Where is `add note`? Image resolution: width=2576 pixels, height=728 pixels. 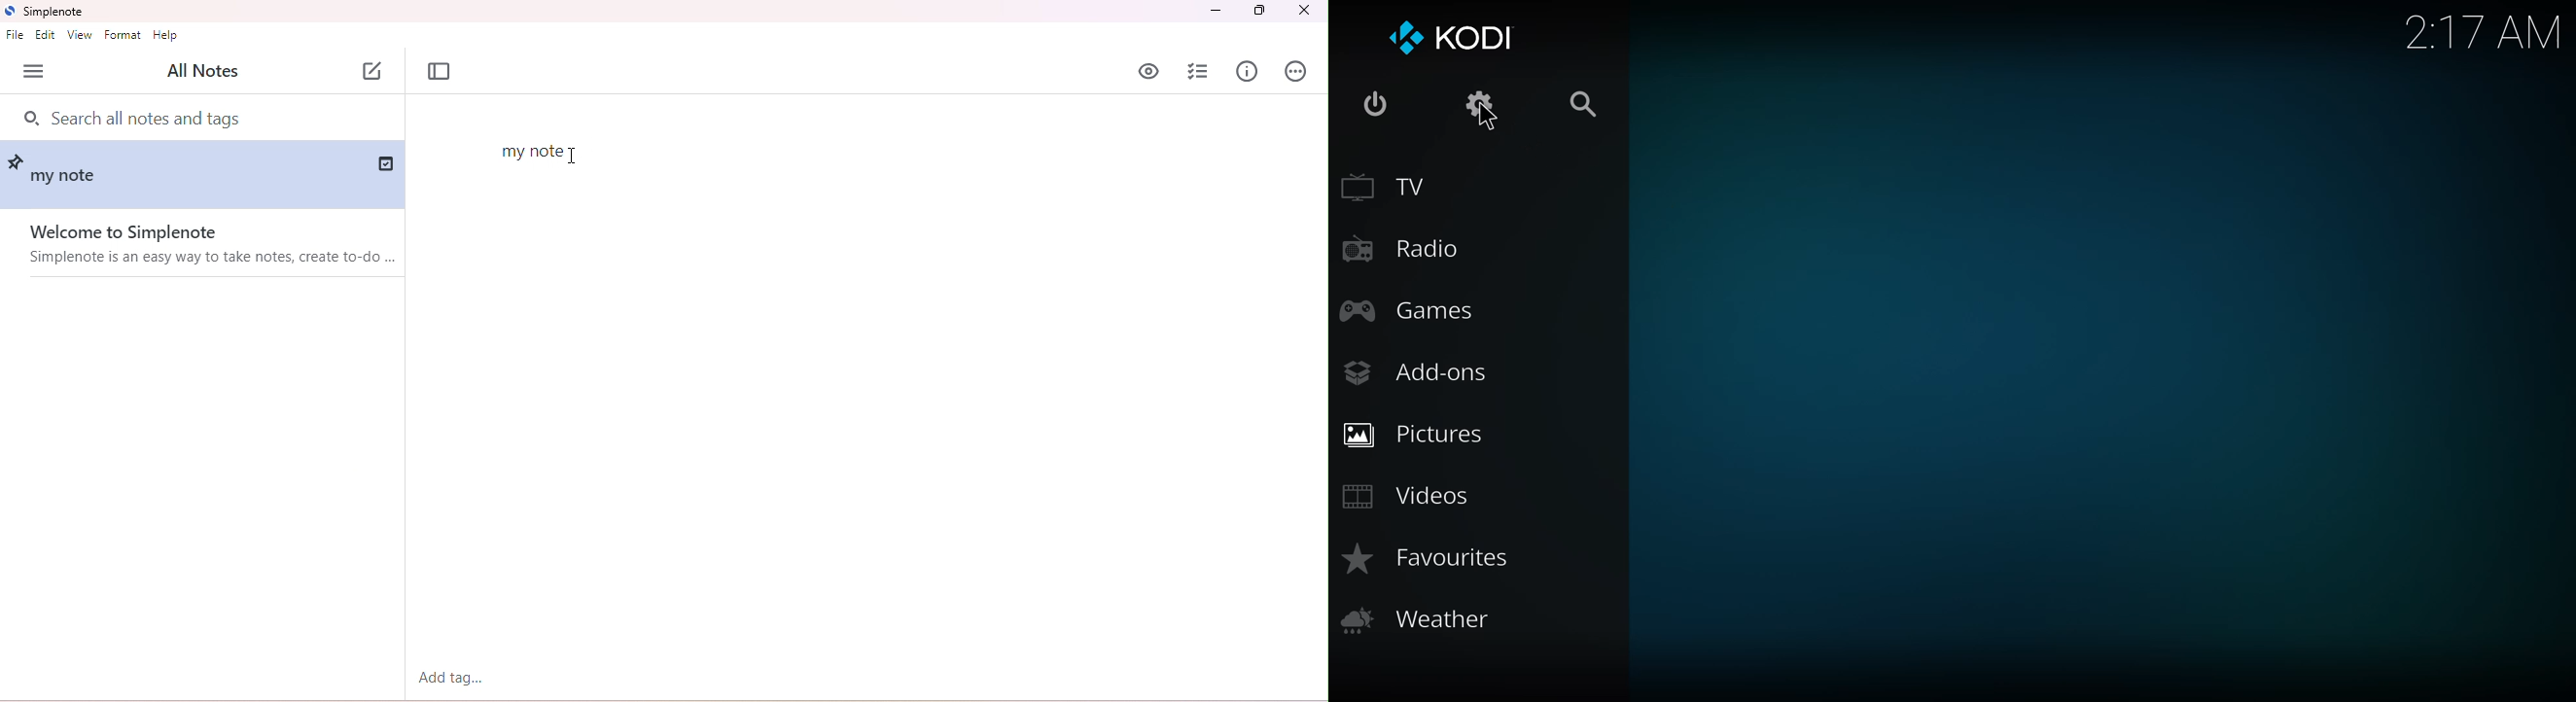
add note is located at coordinates (372, 72).